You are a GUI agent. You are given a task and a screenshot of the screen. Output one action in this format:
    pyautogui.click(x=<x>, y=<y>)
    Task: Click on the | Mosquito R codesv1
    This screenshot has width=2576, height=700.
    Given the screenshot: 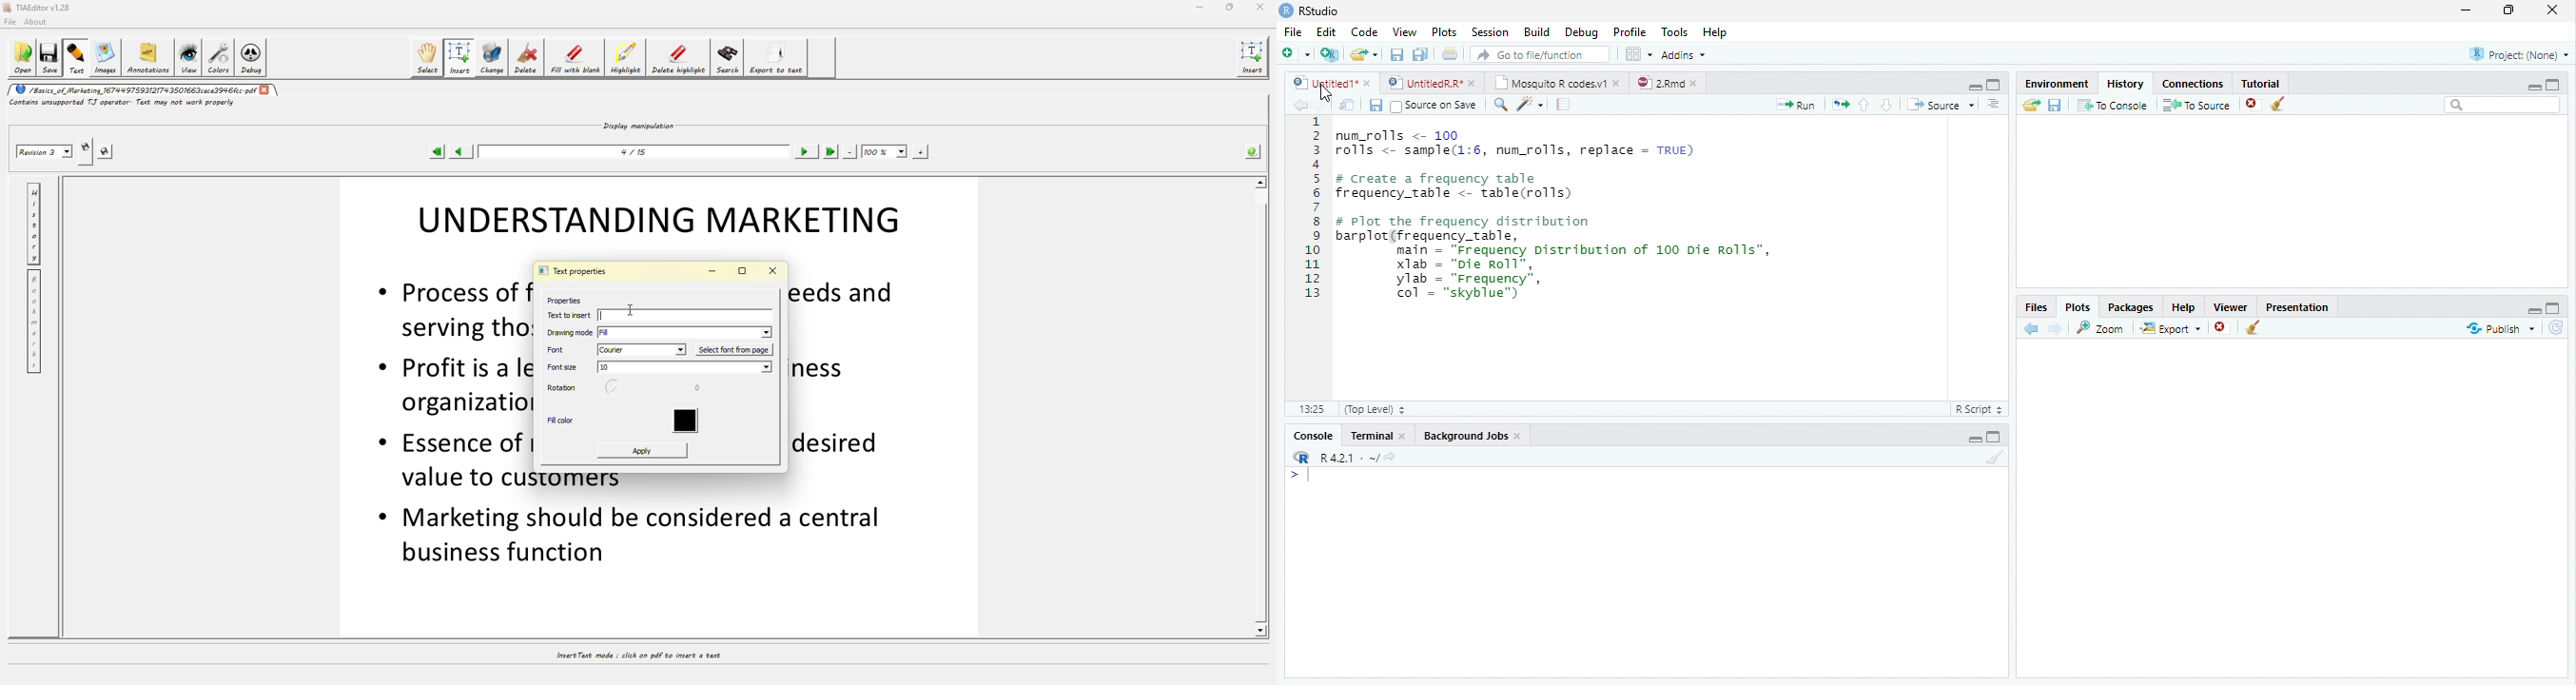 What is the action you would take?
    pyautogui.click(x=1556, y=83)
    